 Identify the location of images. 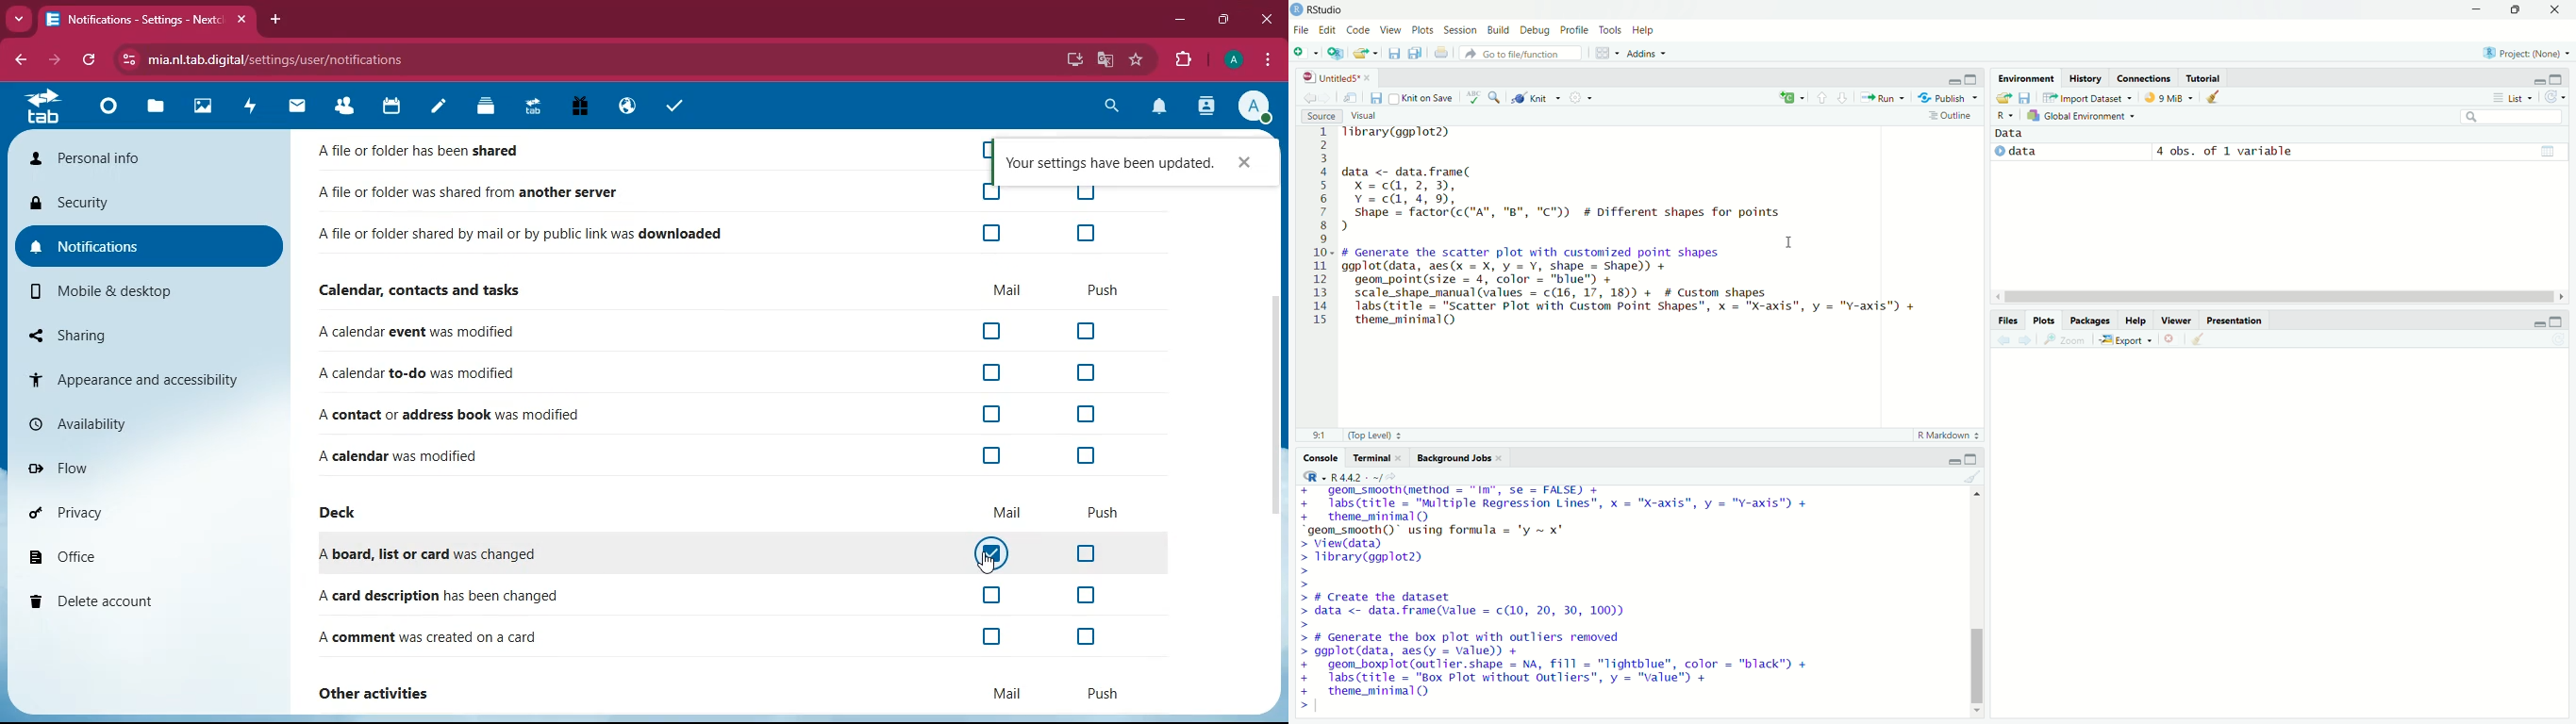
(207, 108).